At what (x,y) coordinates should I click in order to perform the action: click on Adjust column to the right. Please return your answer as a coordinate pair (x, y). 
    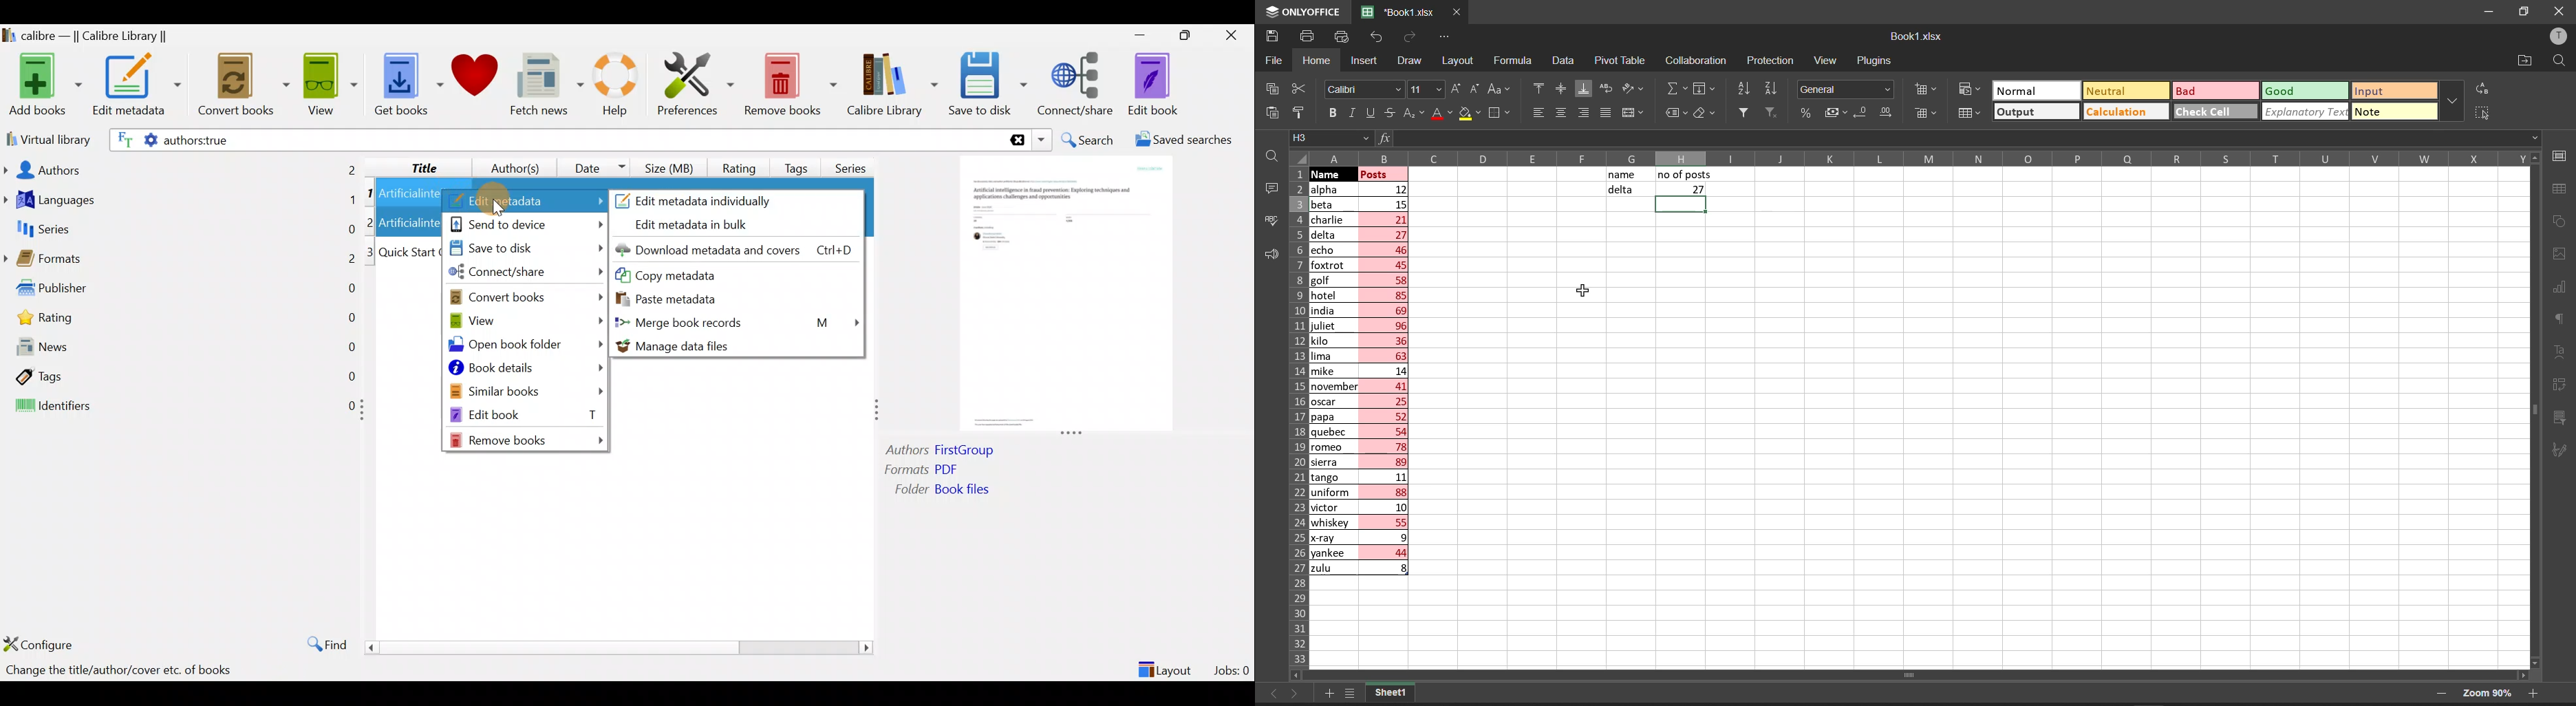
    Looking at the image, I should click on (878, 411).